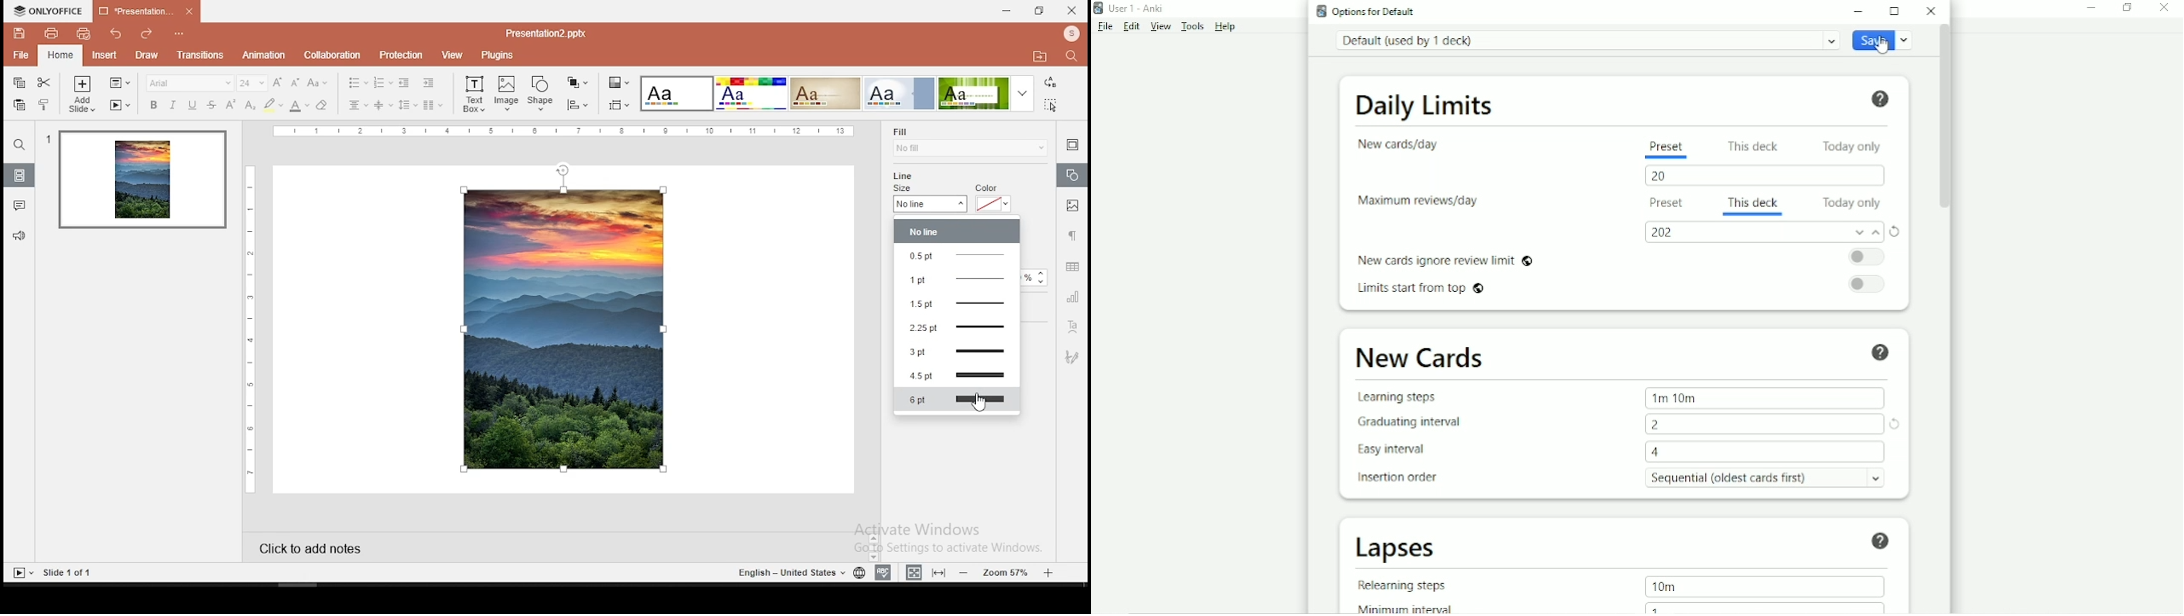  What do you see at coordinates (1163, 26) in the screenshot?
I see `View` at bounding box center [1163, 26].